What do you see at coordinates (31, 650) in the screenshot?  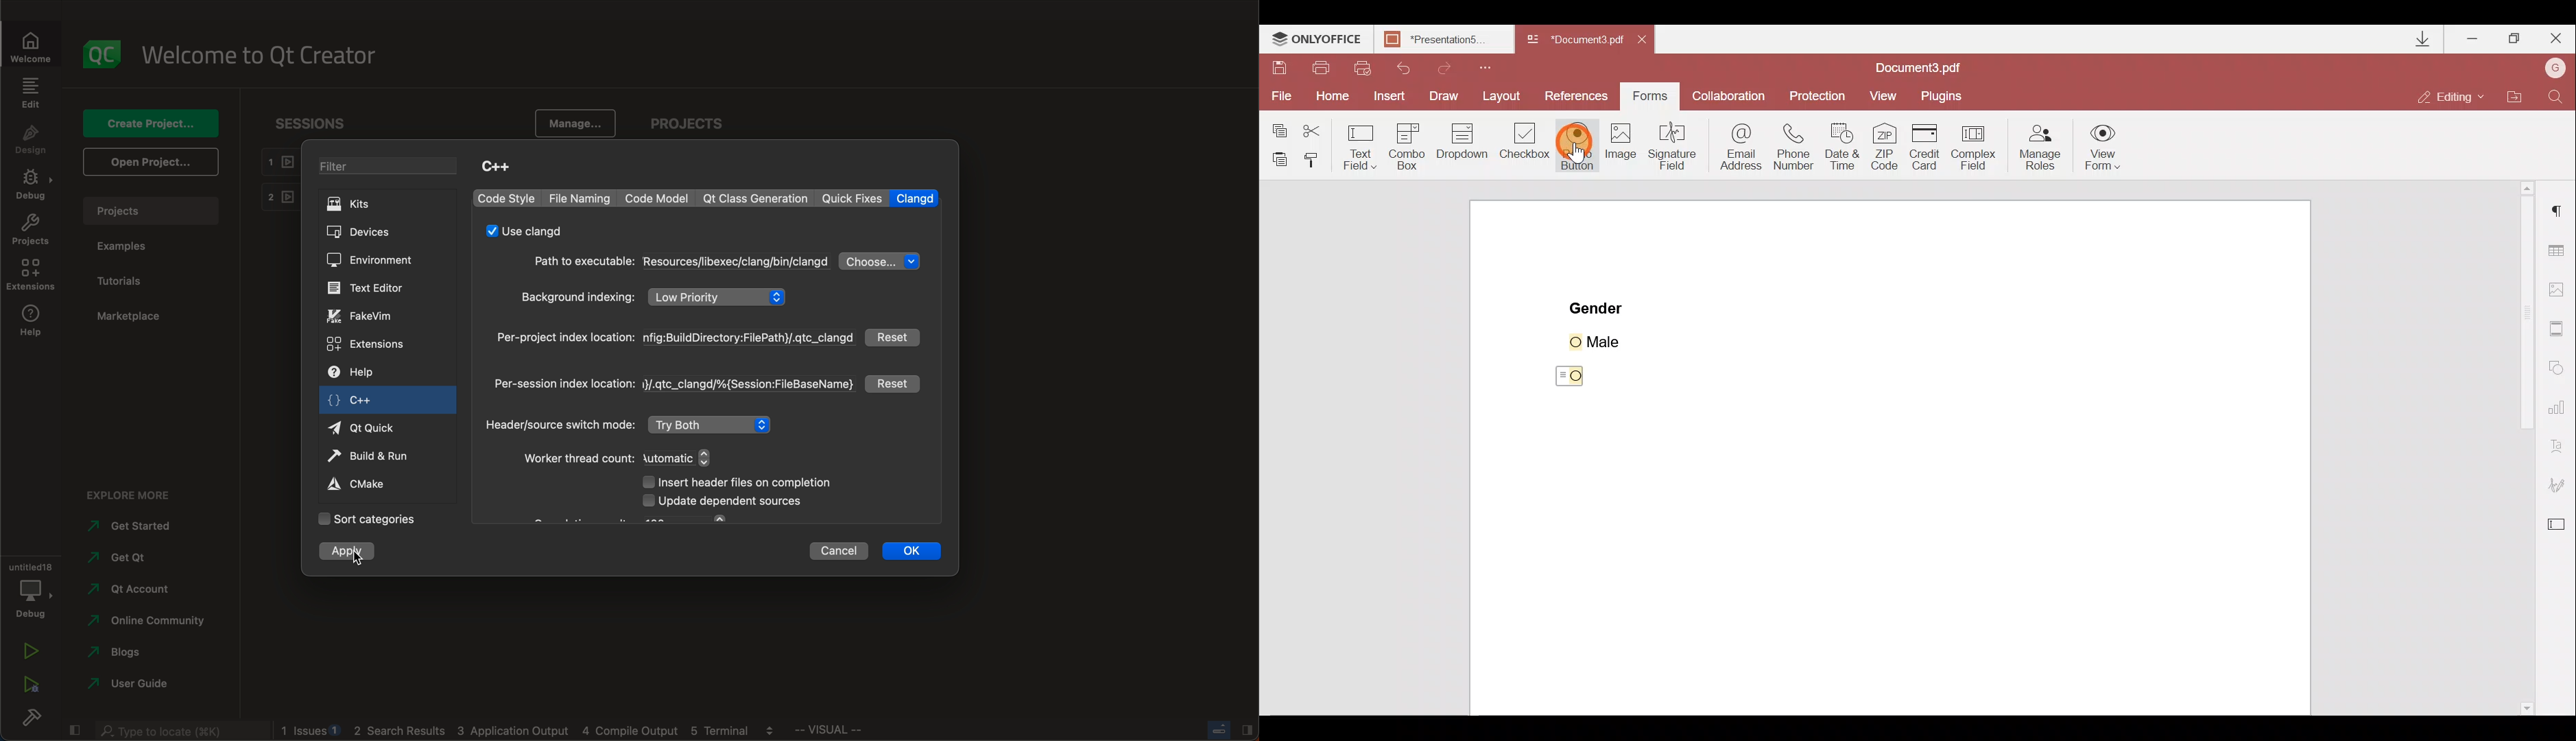 I see `run` at bounding box center [31, 650].